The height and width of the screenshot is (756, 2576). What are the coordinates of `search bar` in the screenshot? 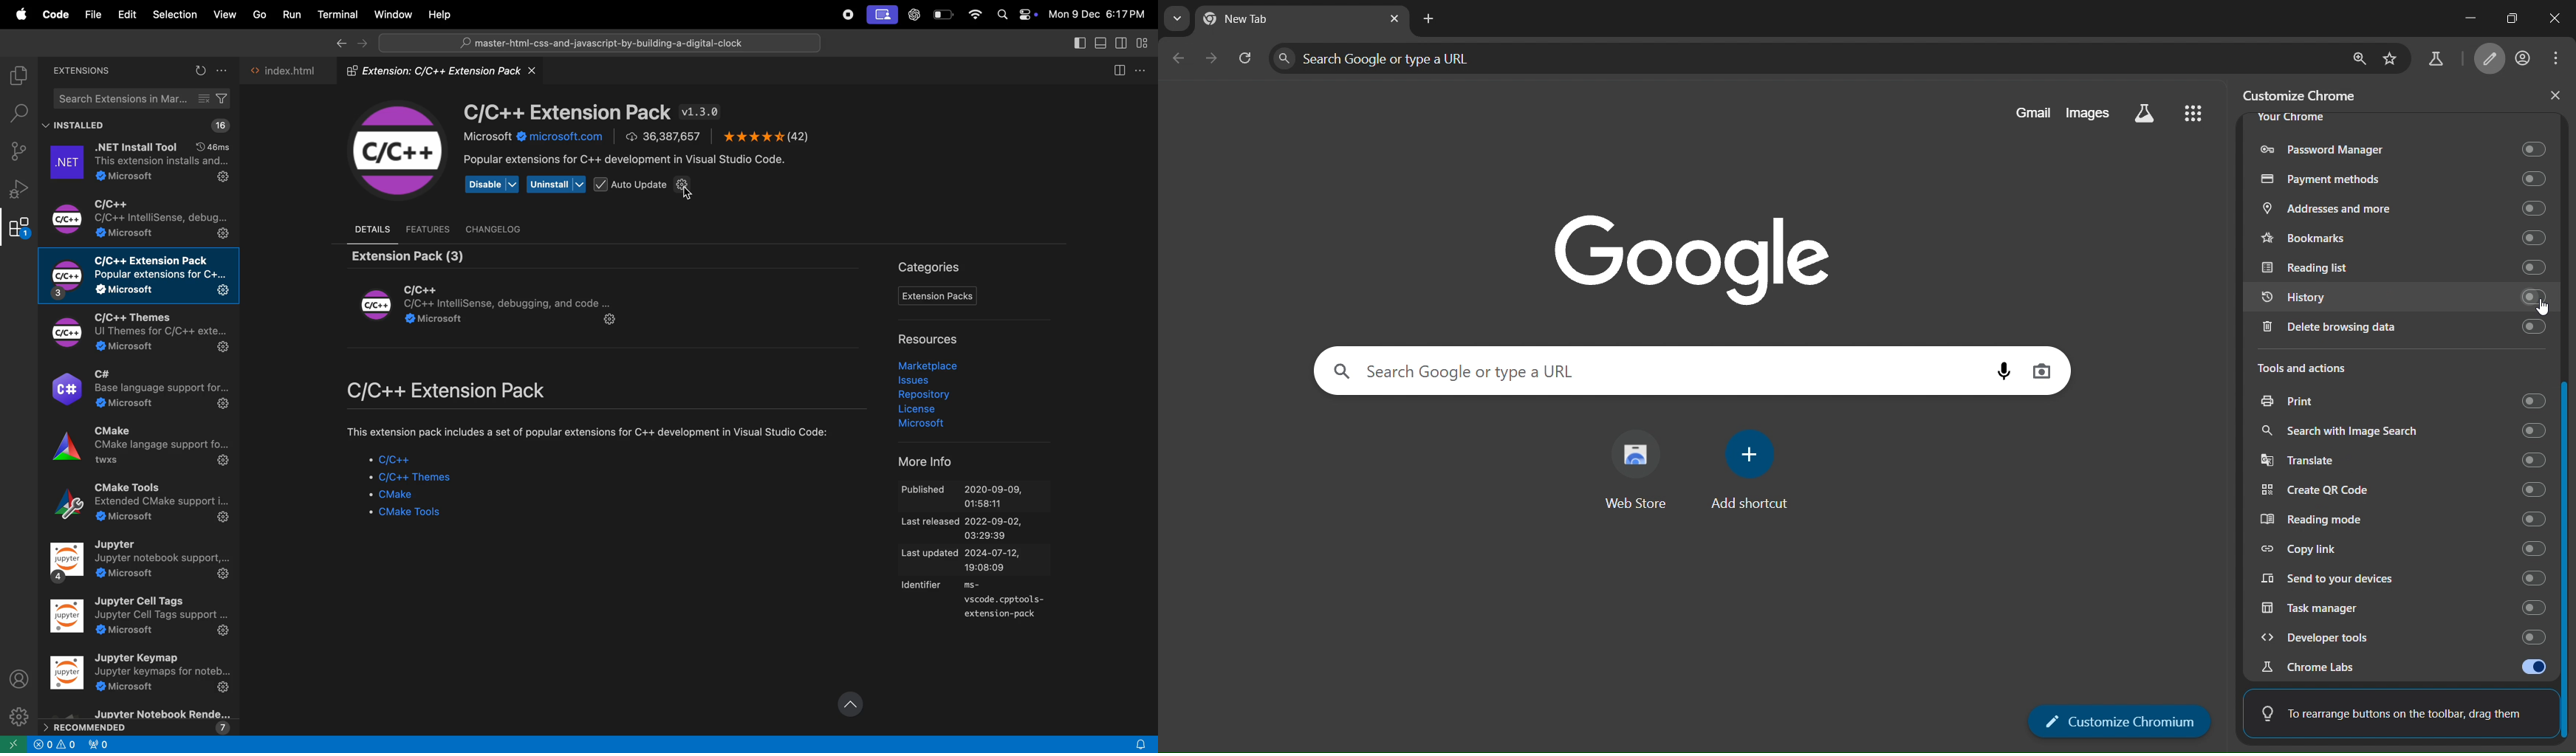 It's located at (17, 111).